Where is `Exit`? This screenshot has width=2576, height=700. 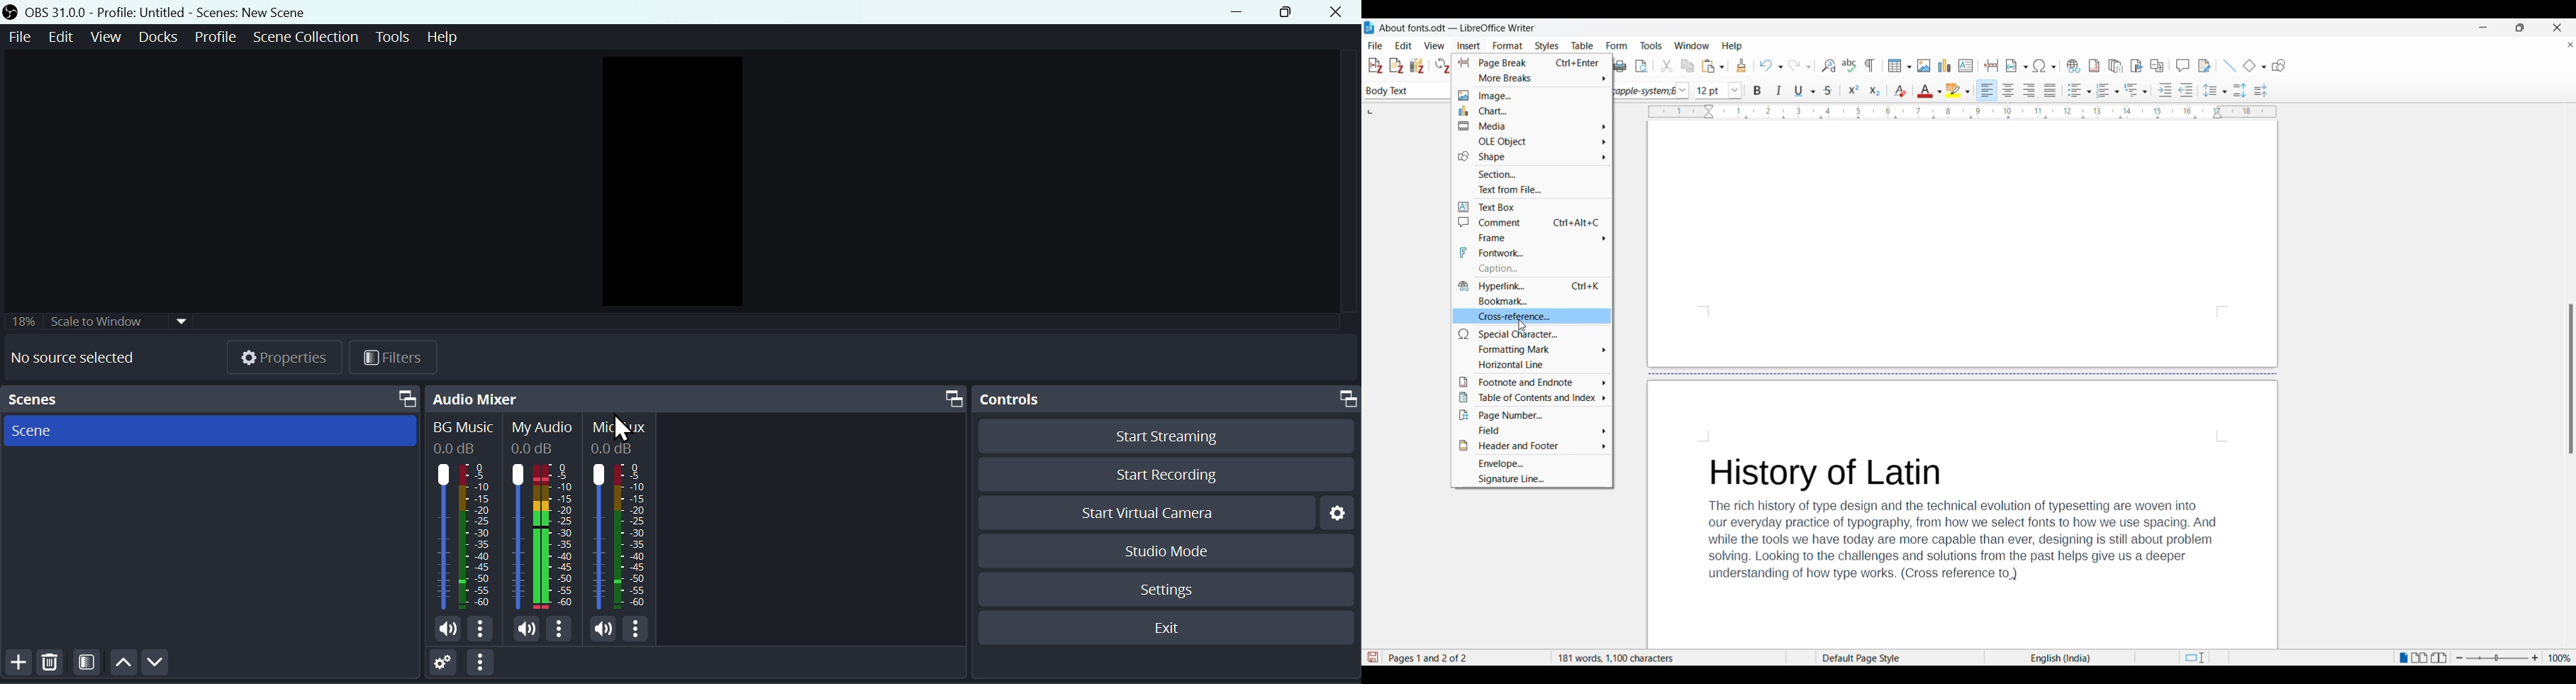 Exit is located at coordinates (1169, 626).